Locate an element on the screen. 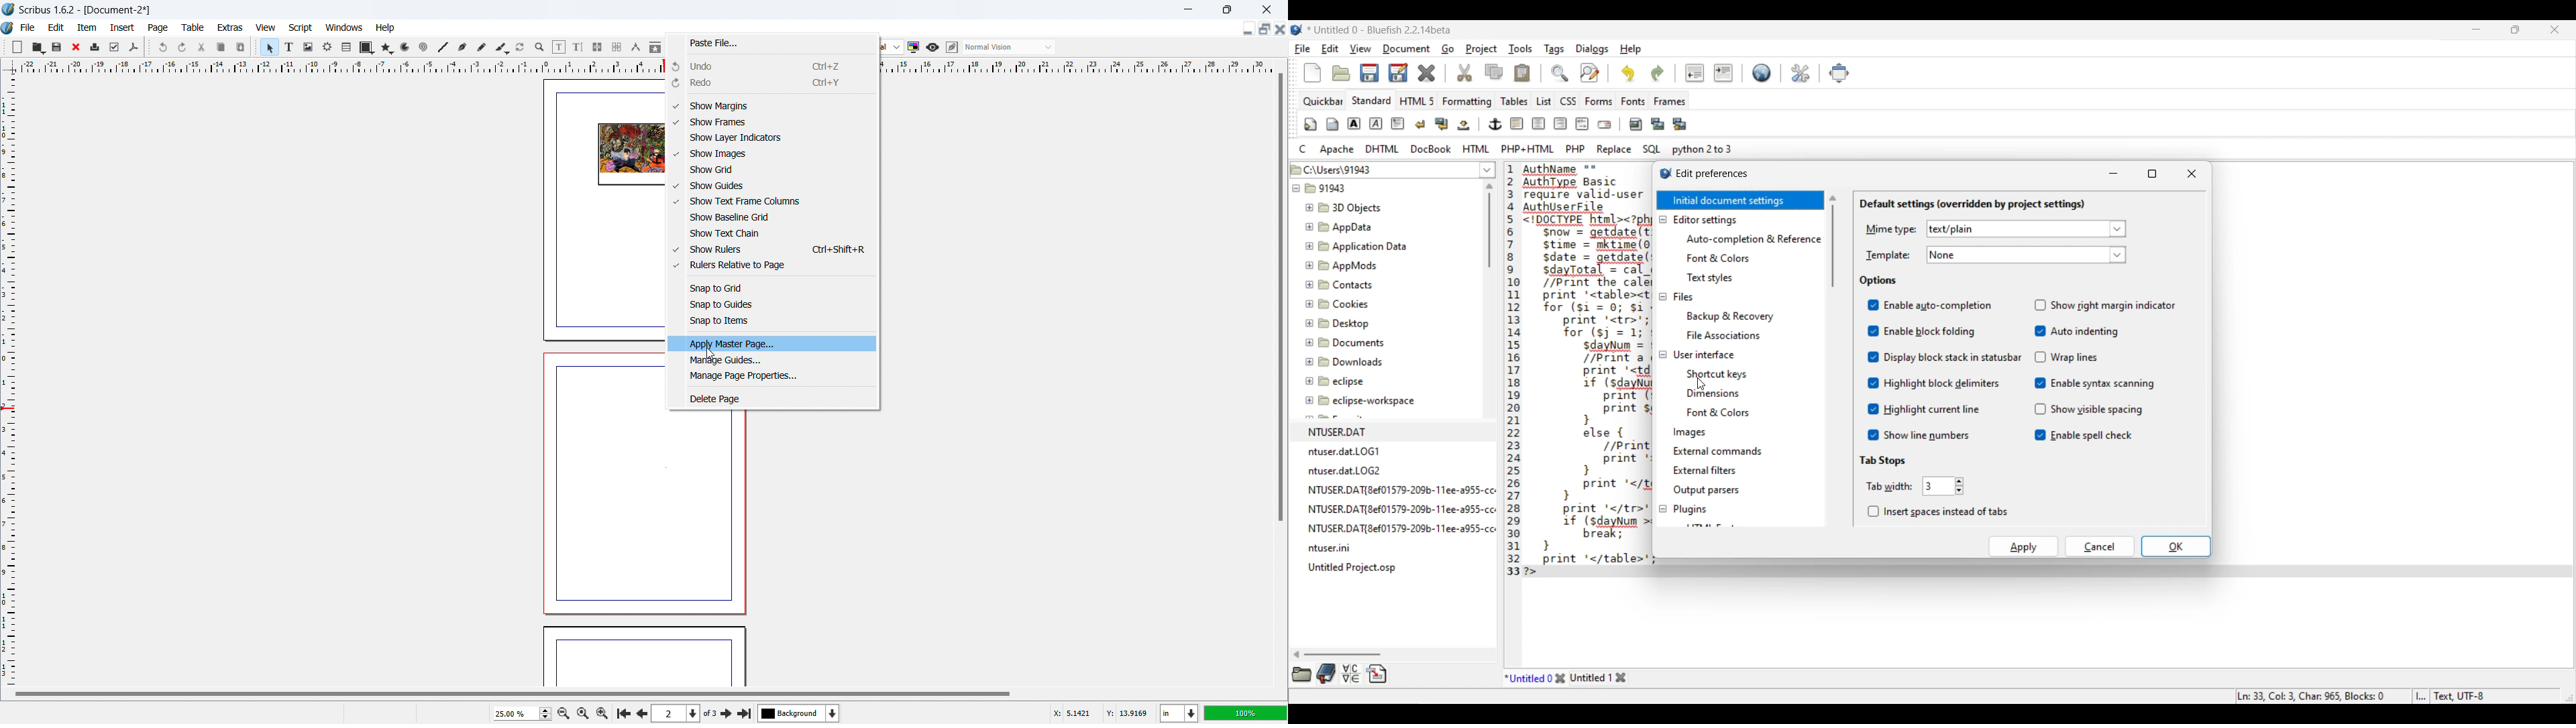 This screenshot has width=2576, height=728. close window is located at coordinates (1265, 9).